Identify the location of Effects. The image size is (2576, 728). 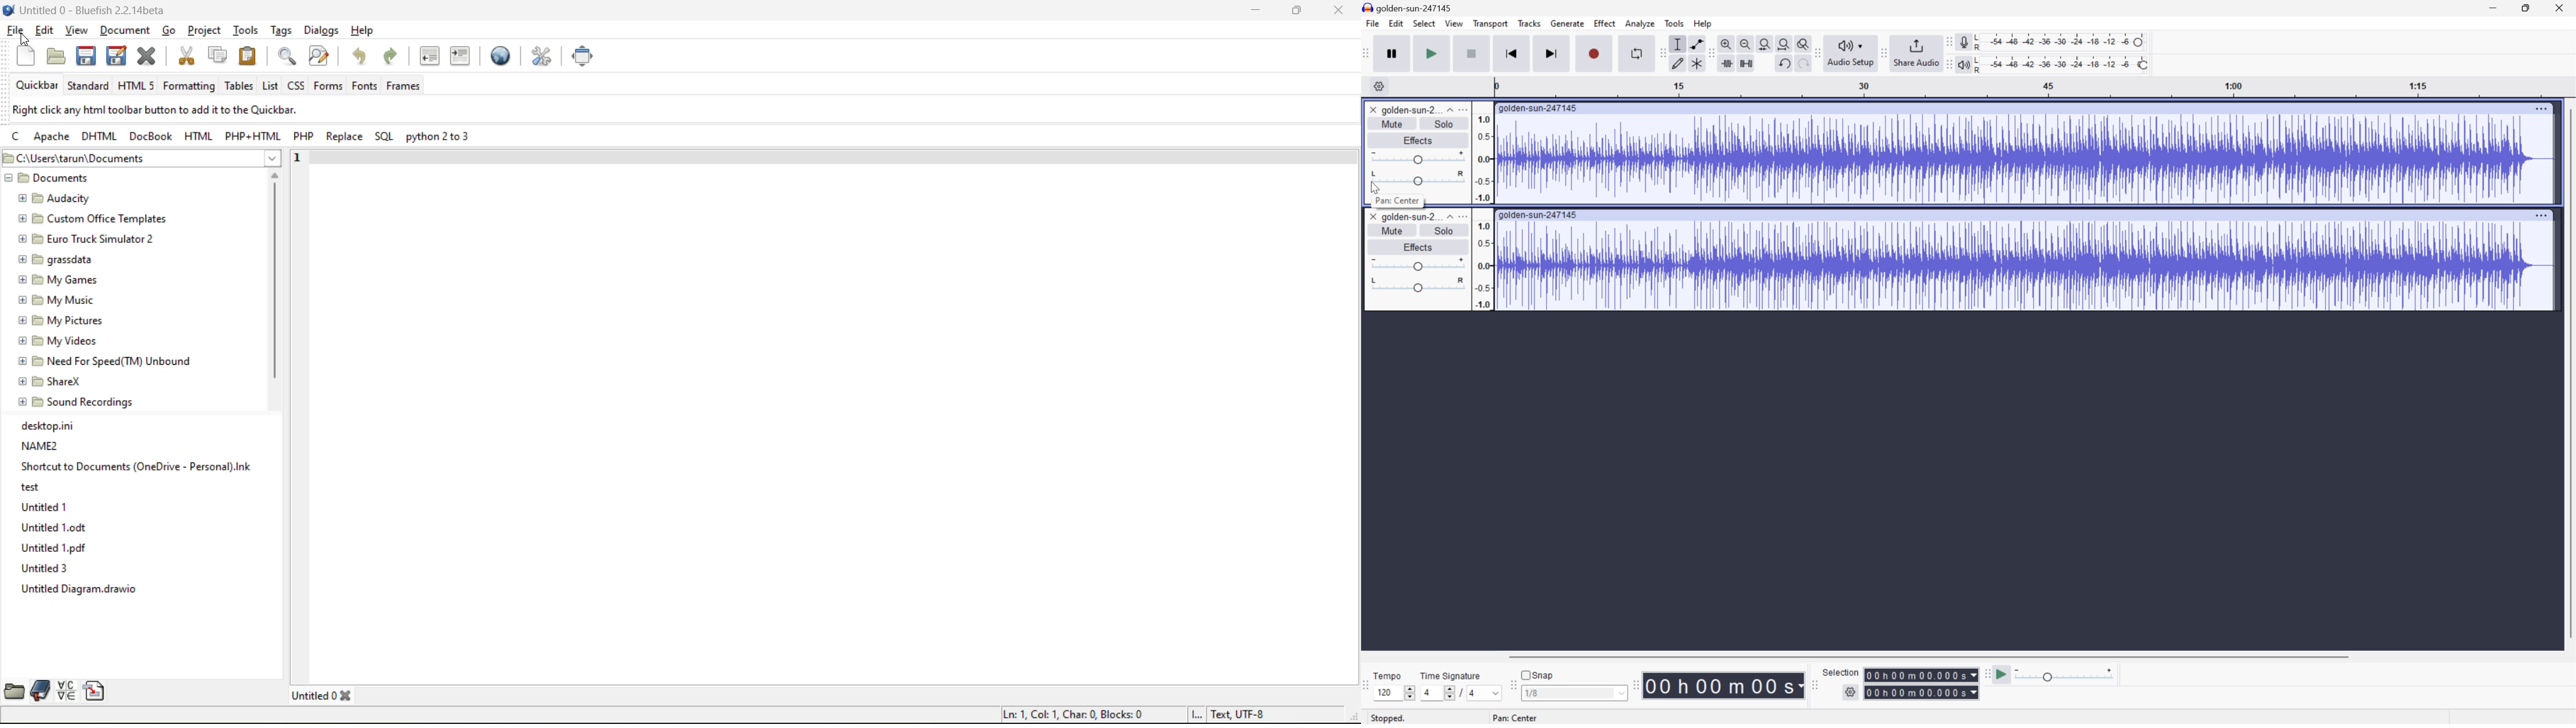
(1419, 140).